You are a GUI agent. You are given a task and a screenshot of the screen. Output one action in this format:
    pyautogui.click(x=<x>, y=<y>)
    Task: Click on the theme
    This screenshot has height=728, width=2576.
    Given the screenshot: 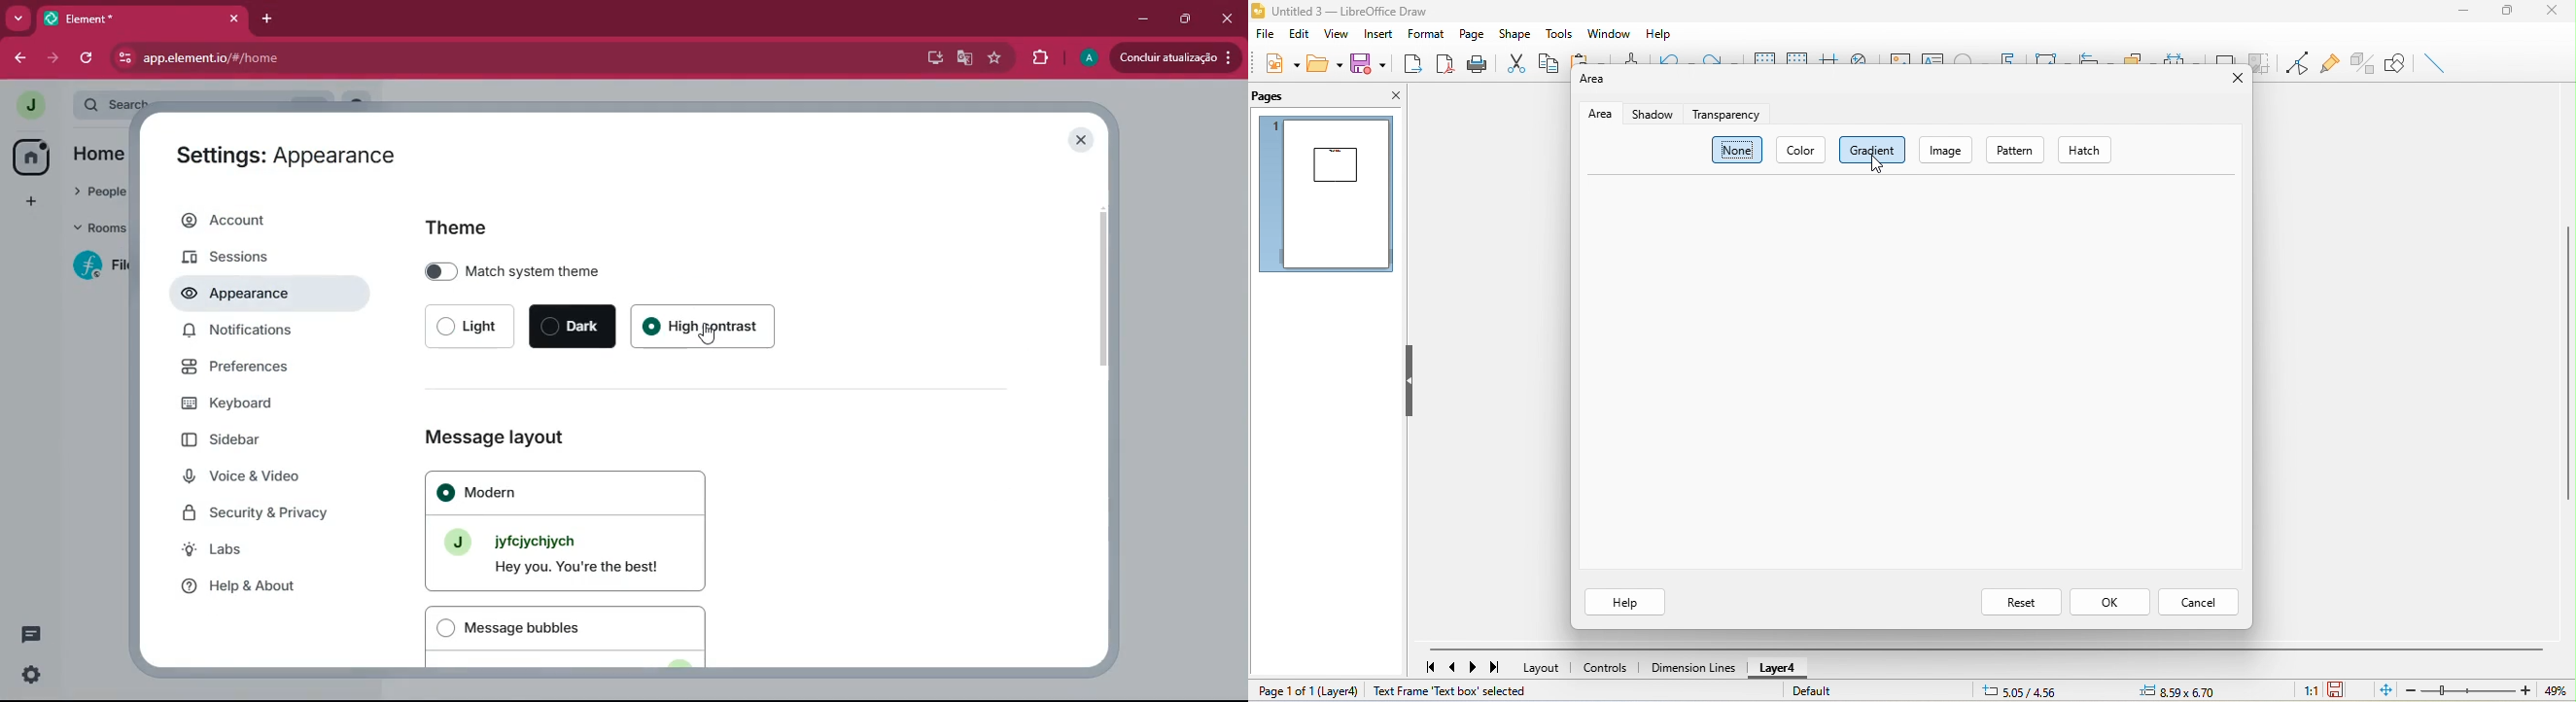 What is the action you would take?
    pyautogui.click(x=463, y=226)
    